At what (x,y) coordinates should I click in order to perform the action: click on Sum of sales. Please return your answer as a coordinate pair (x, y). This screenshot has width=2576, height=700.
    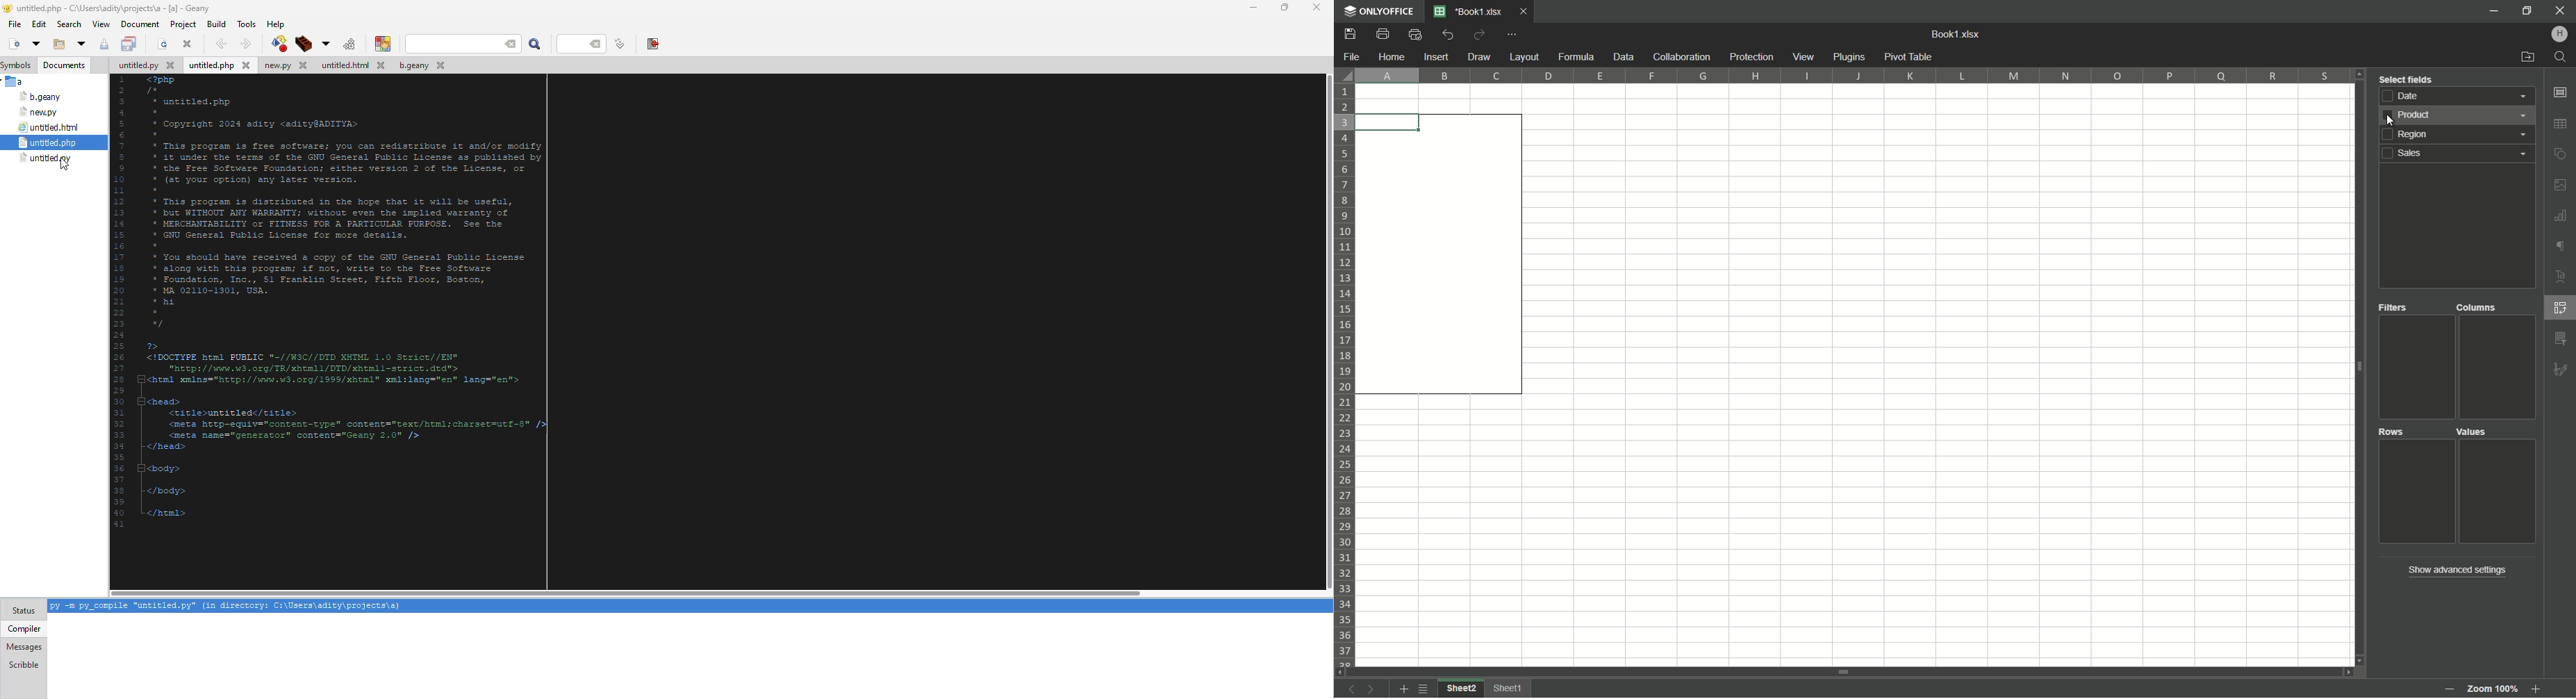
    Looking at the image, I should click on (2496, 447).